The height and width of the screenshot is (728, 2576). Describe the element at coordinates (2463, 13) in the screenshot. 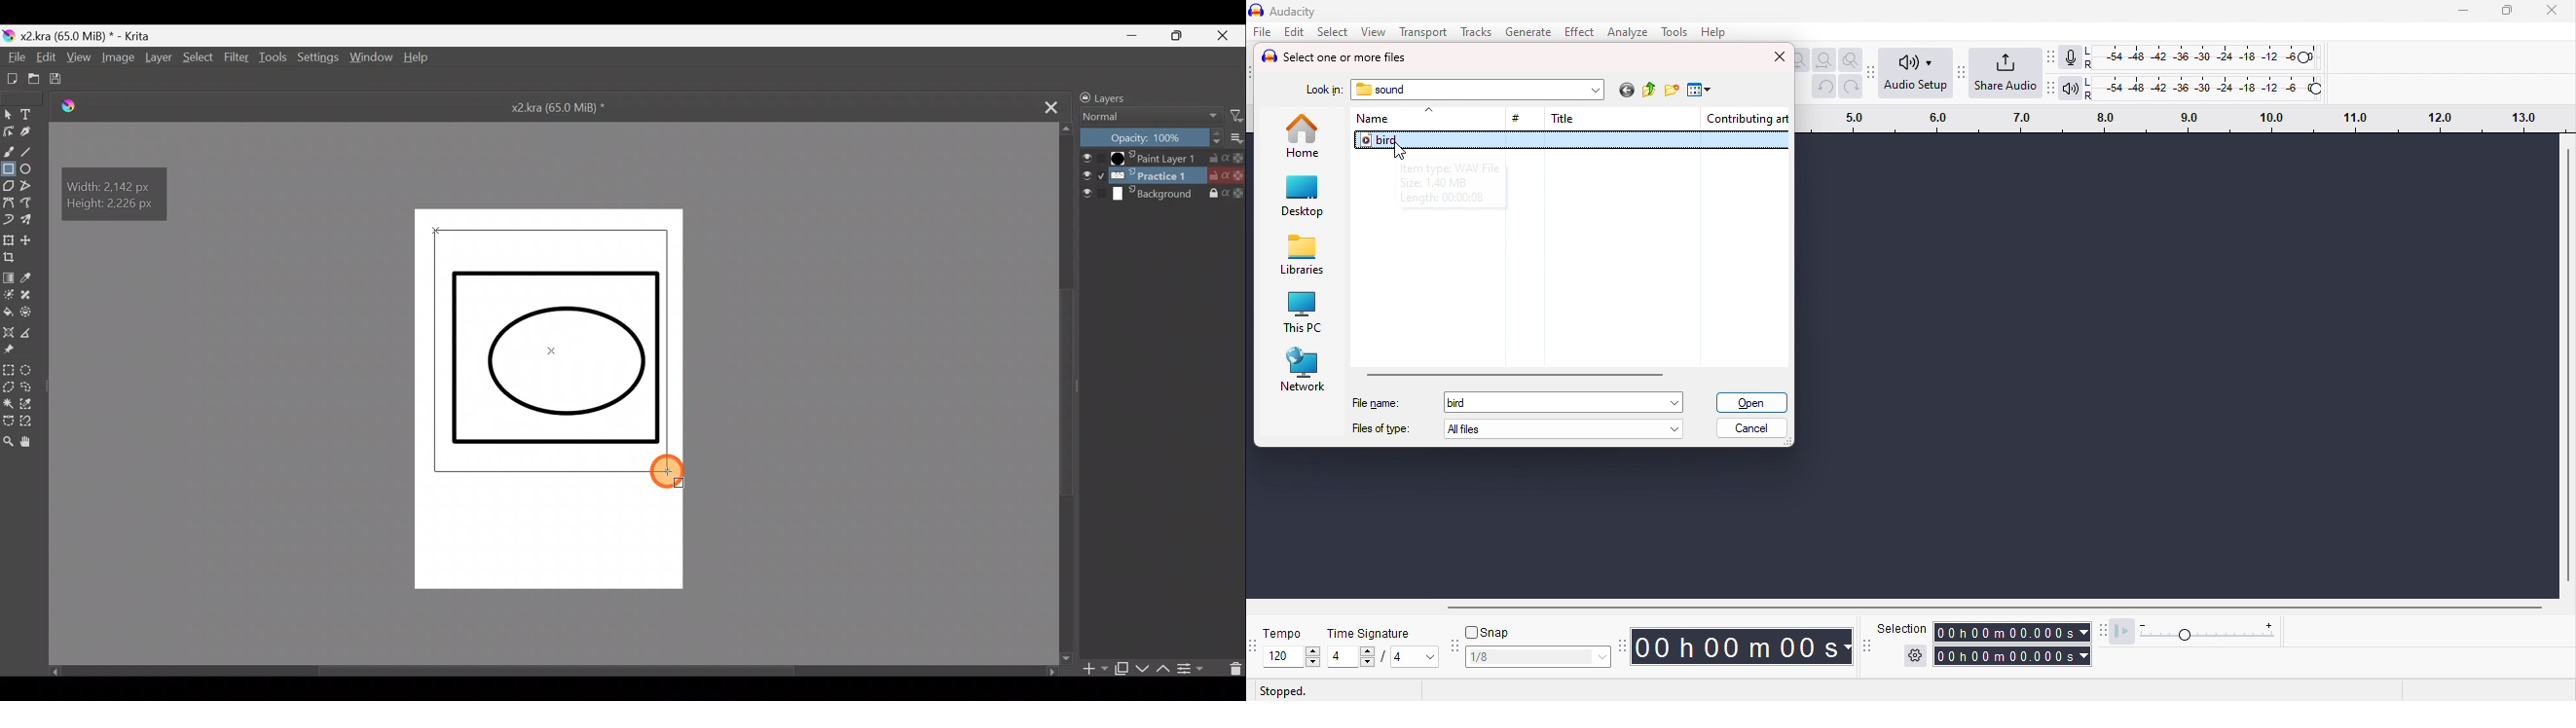

I see `minimize` at that location.